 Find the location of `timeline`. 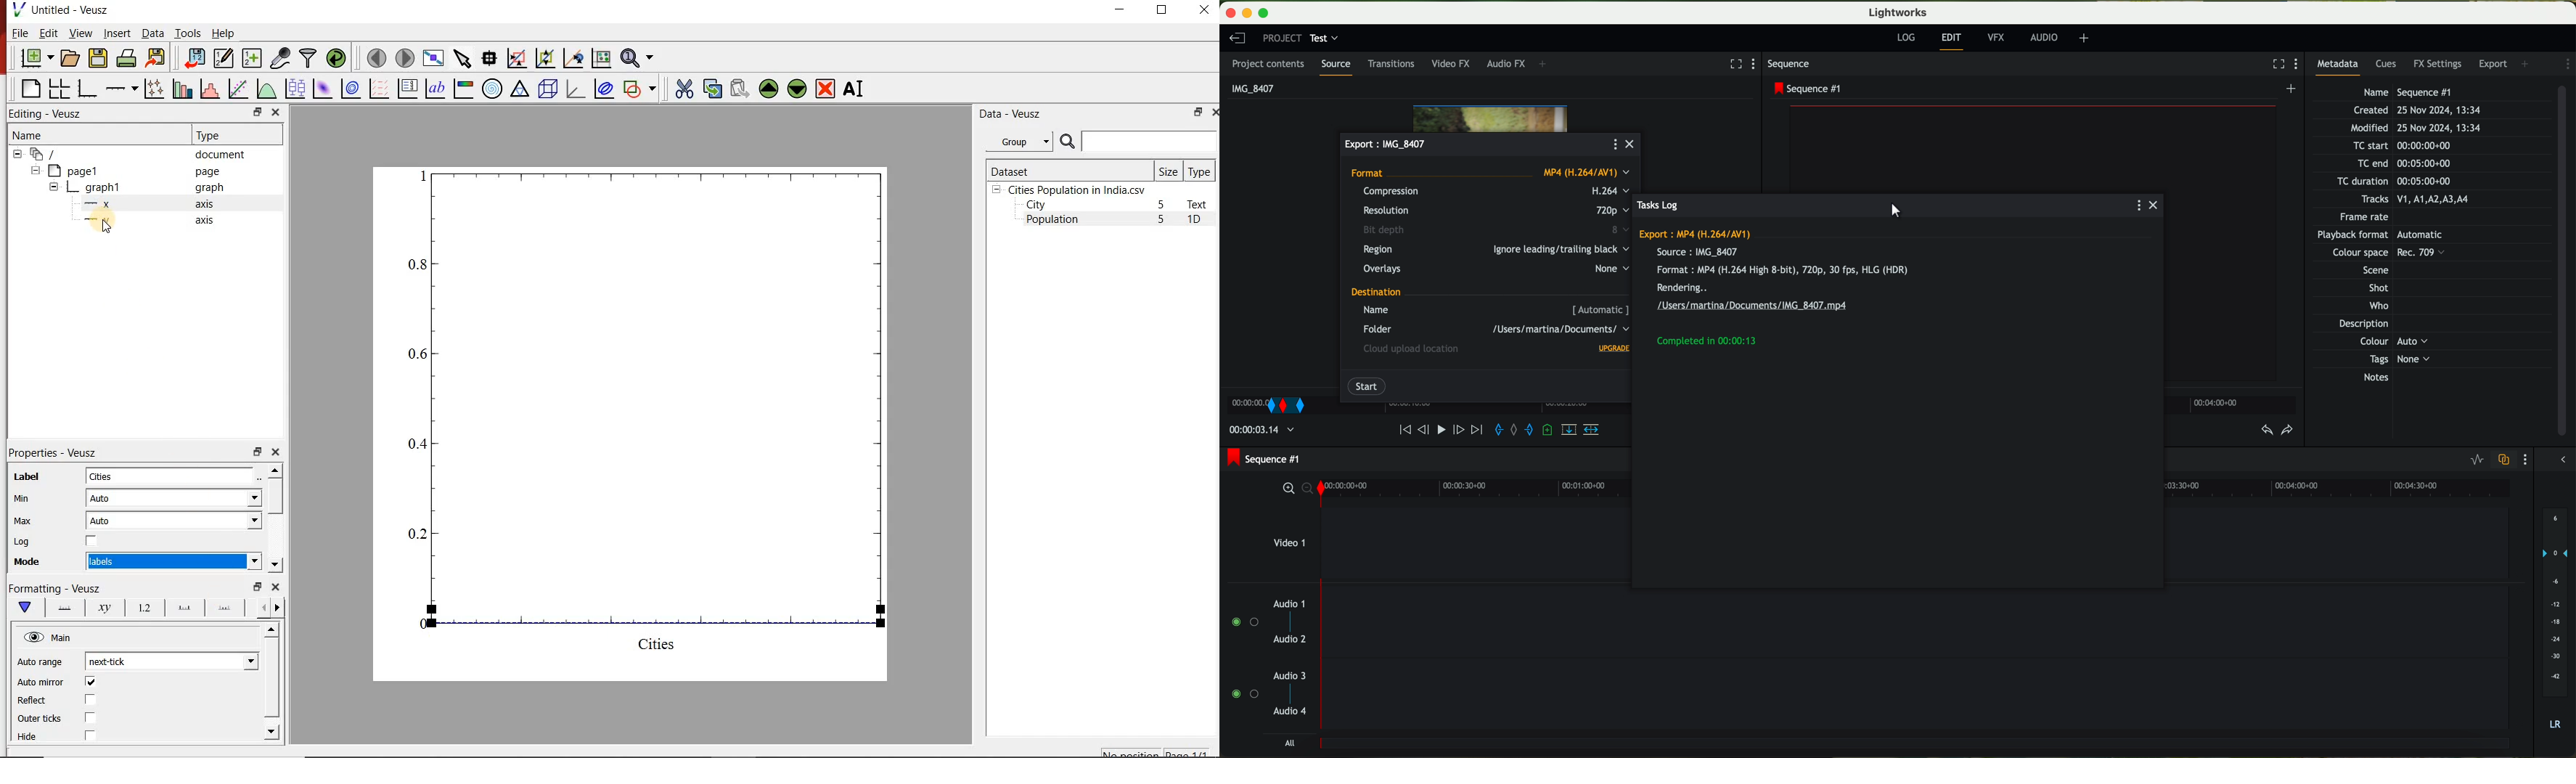

timeline is located at coordinates (2033, 405).